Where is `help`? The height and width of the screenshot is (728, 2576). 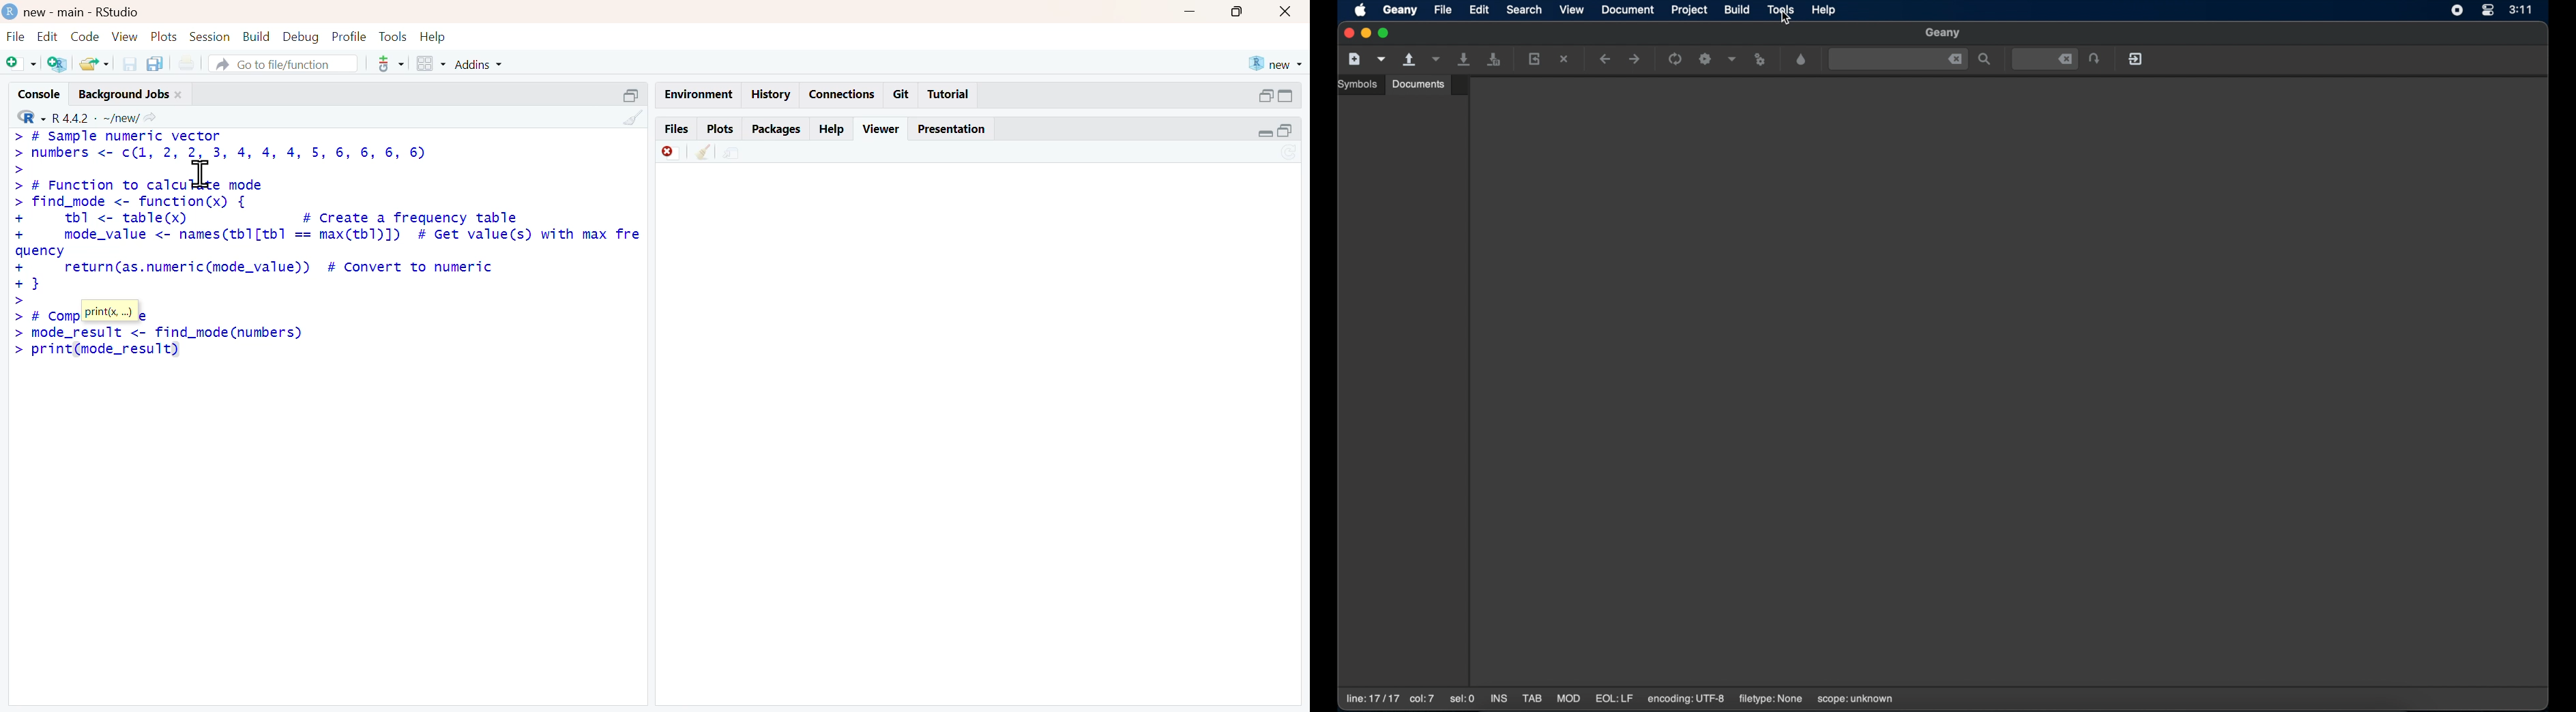 help is located at coordinates (433, 38).